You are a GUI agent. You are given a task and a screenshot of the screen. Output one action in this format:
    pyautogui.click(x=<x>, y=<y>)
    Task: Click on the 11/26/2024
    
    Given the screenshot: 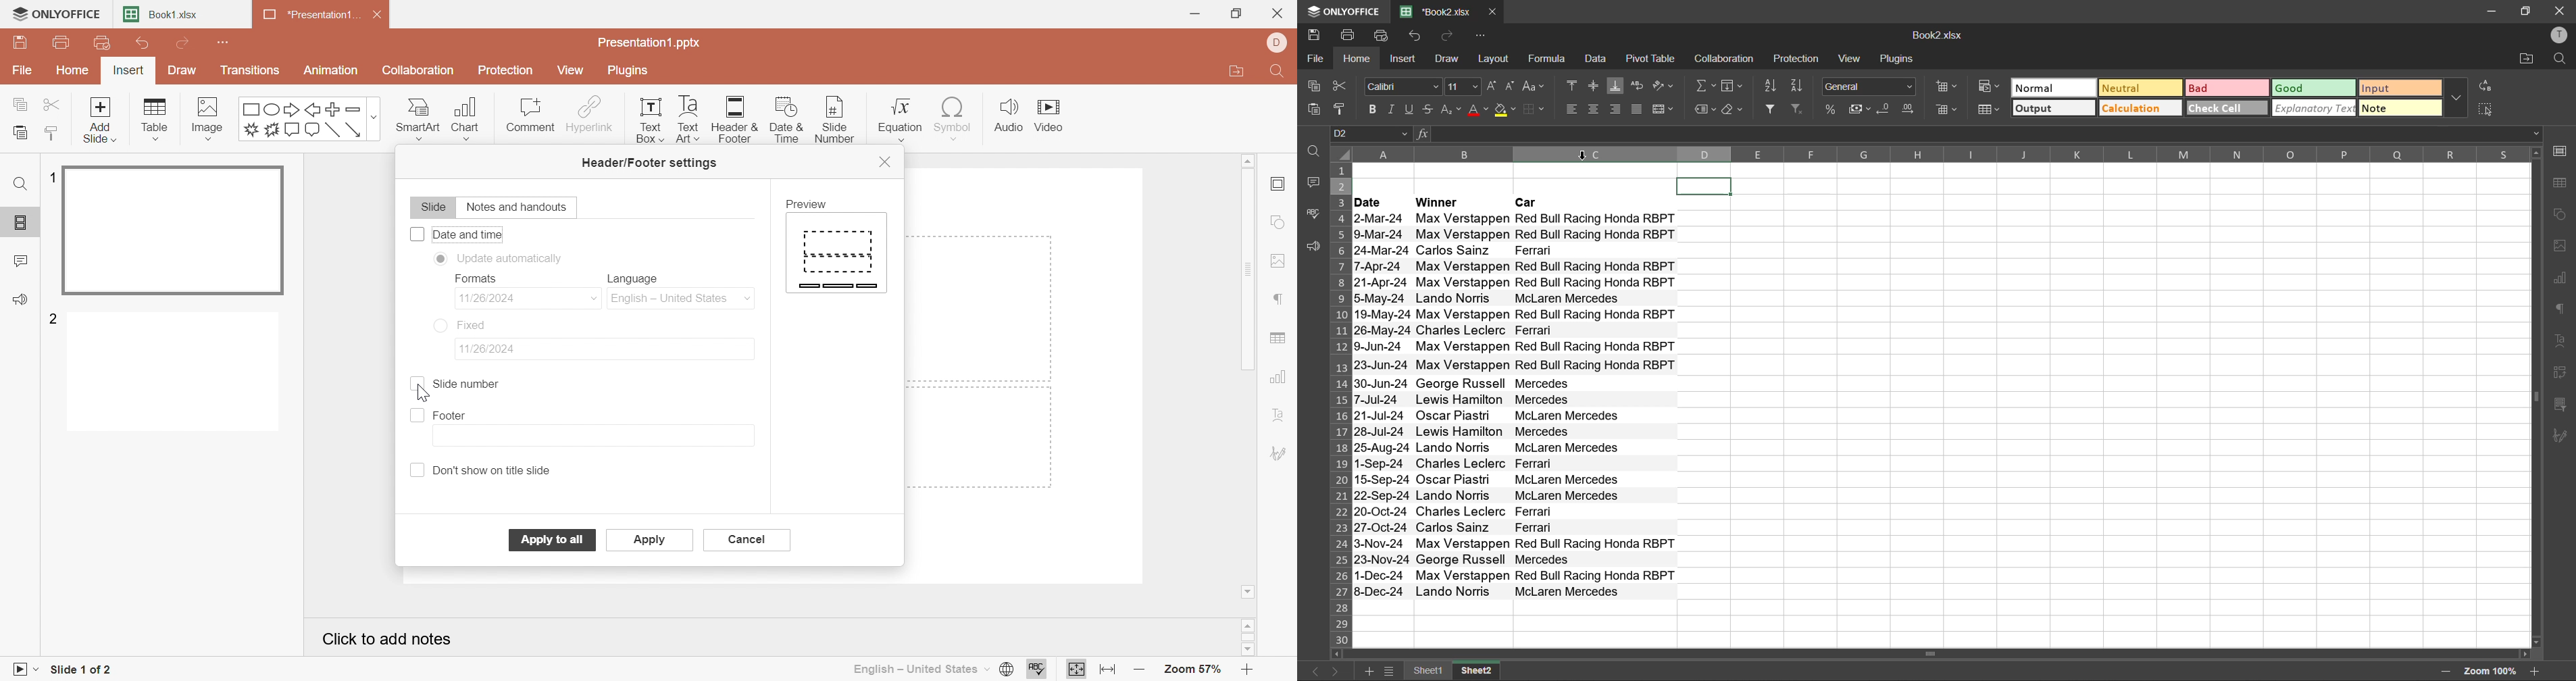 What is the action you would take?
    pyautogui.click(x=499, y=297)
    